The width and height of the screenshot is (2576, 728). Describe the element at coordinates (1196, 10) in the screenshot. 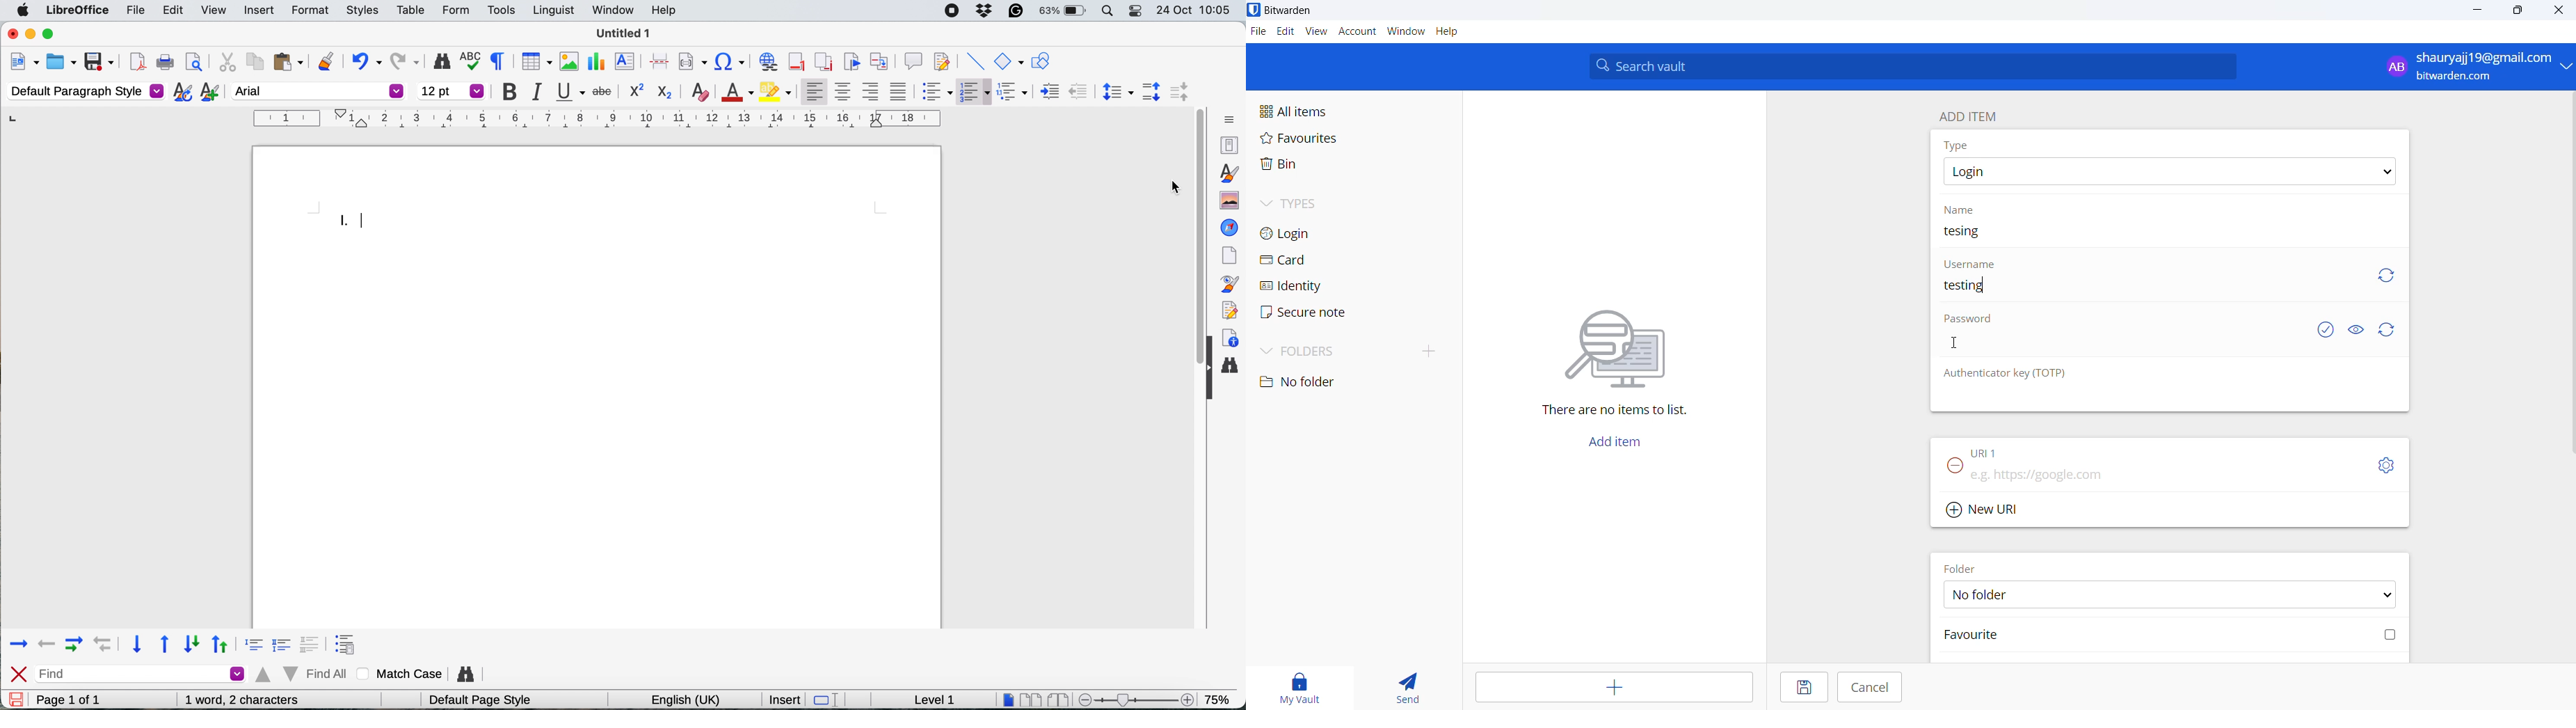

I see `24-Oct 10:05` at that location.